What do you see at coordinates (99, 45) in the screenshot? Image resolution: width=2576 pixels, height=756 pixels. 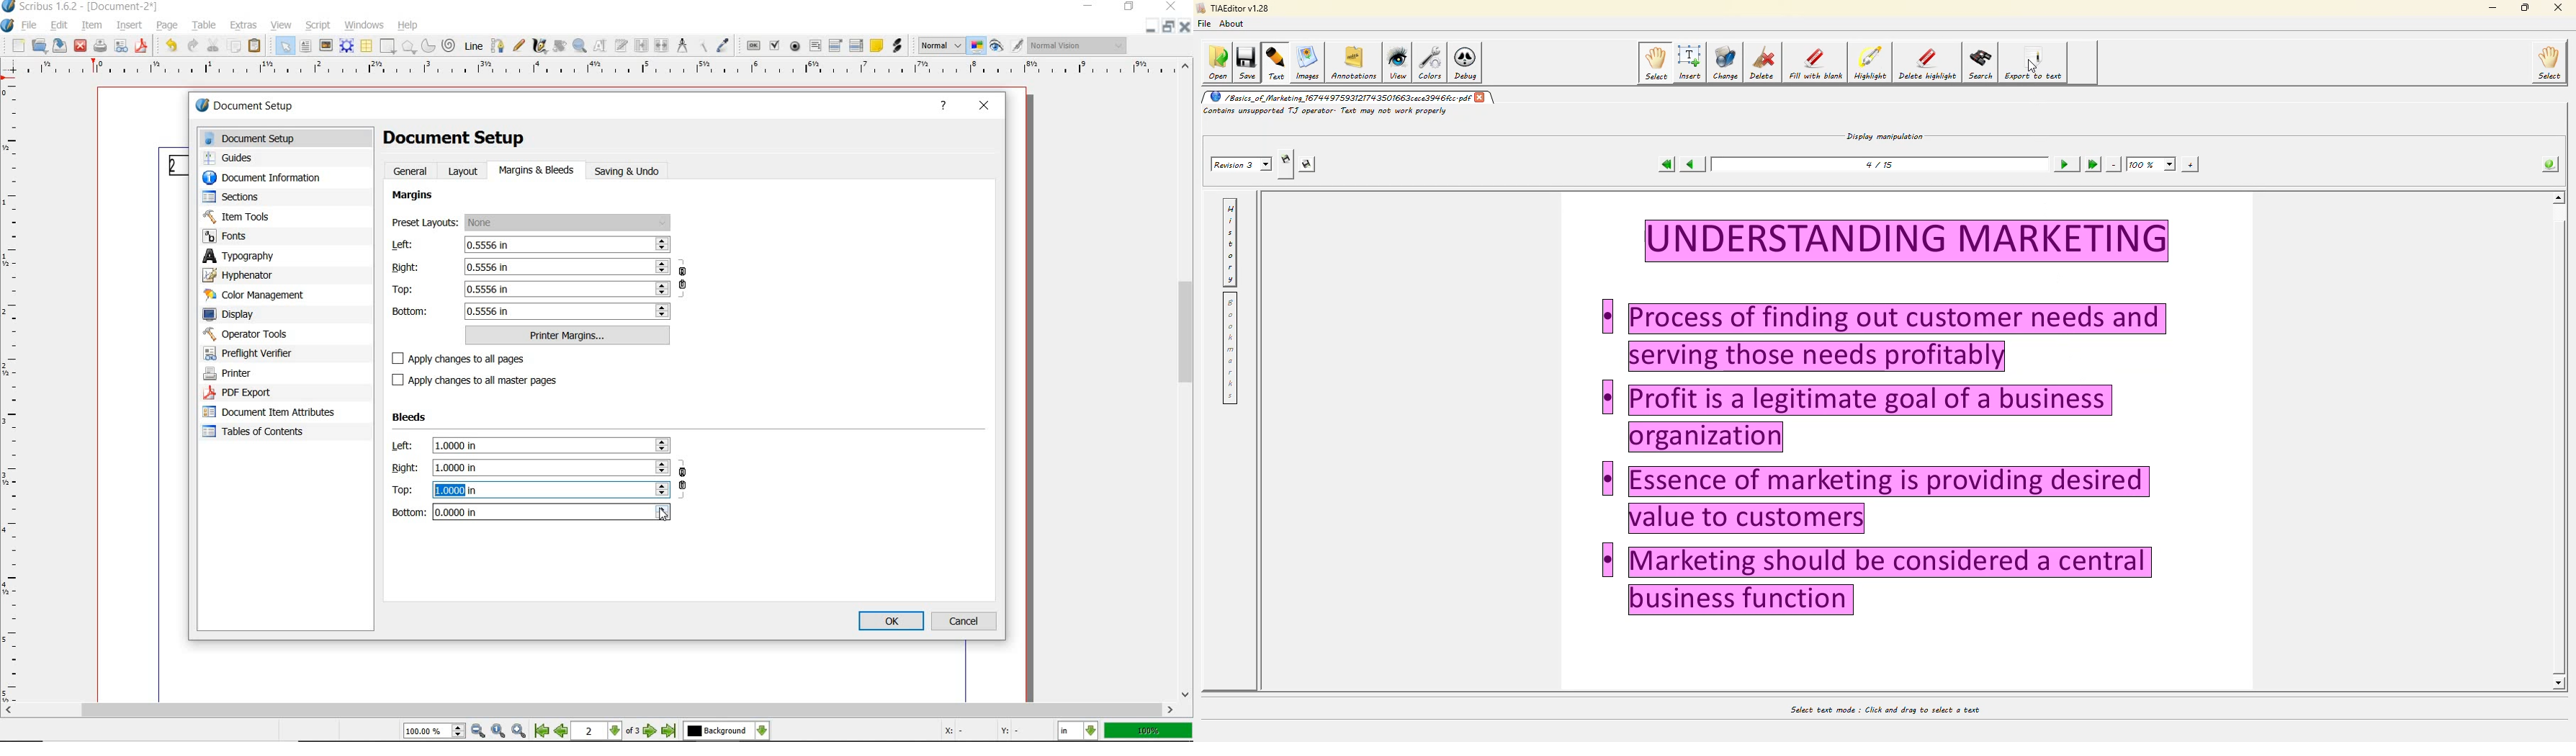 I see `print` at bounding box center [99, 45].